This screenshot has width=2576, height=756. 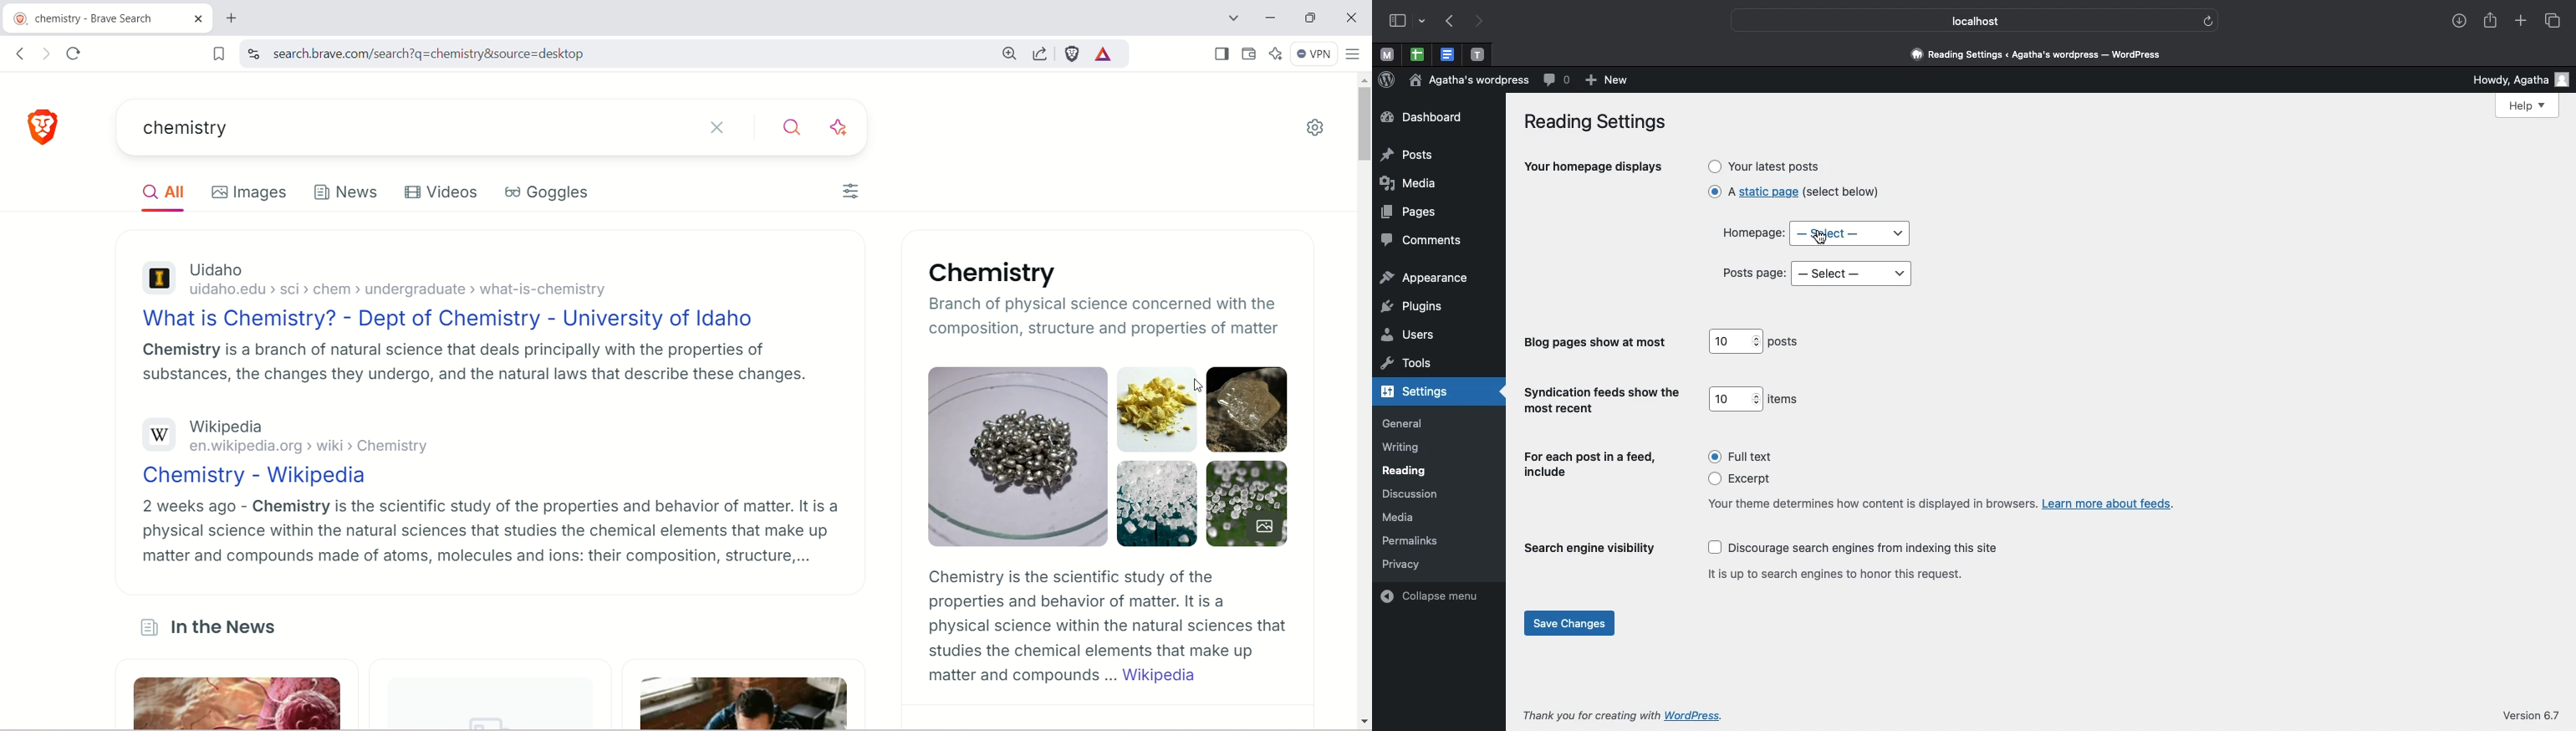 I want to click on customize and control board, so click(x=1353, y=54).